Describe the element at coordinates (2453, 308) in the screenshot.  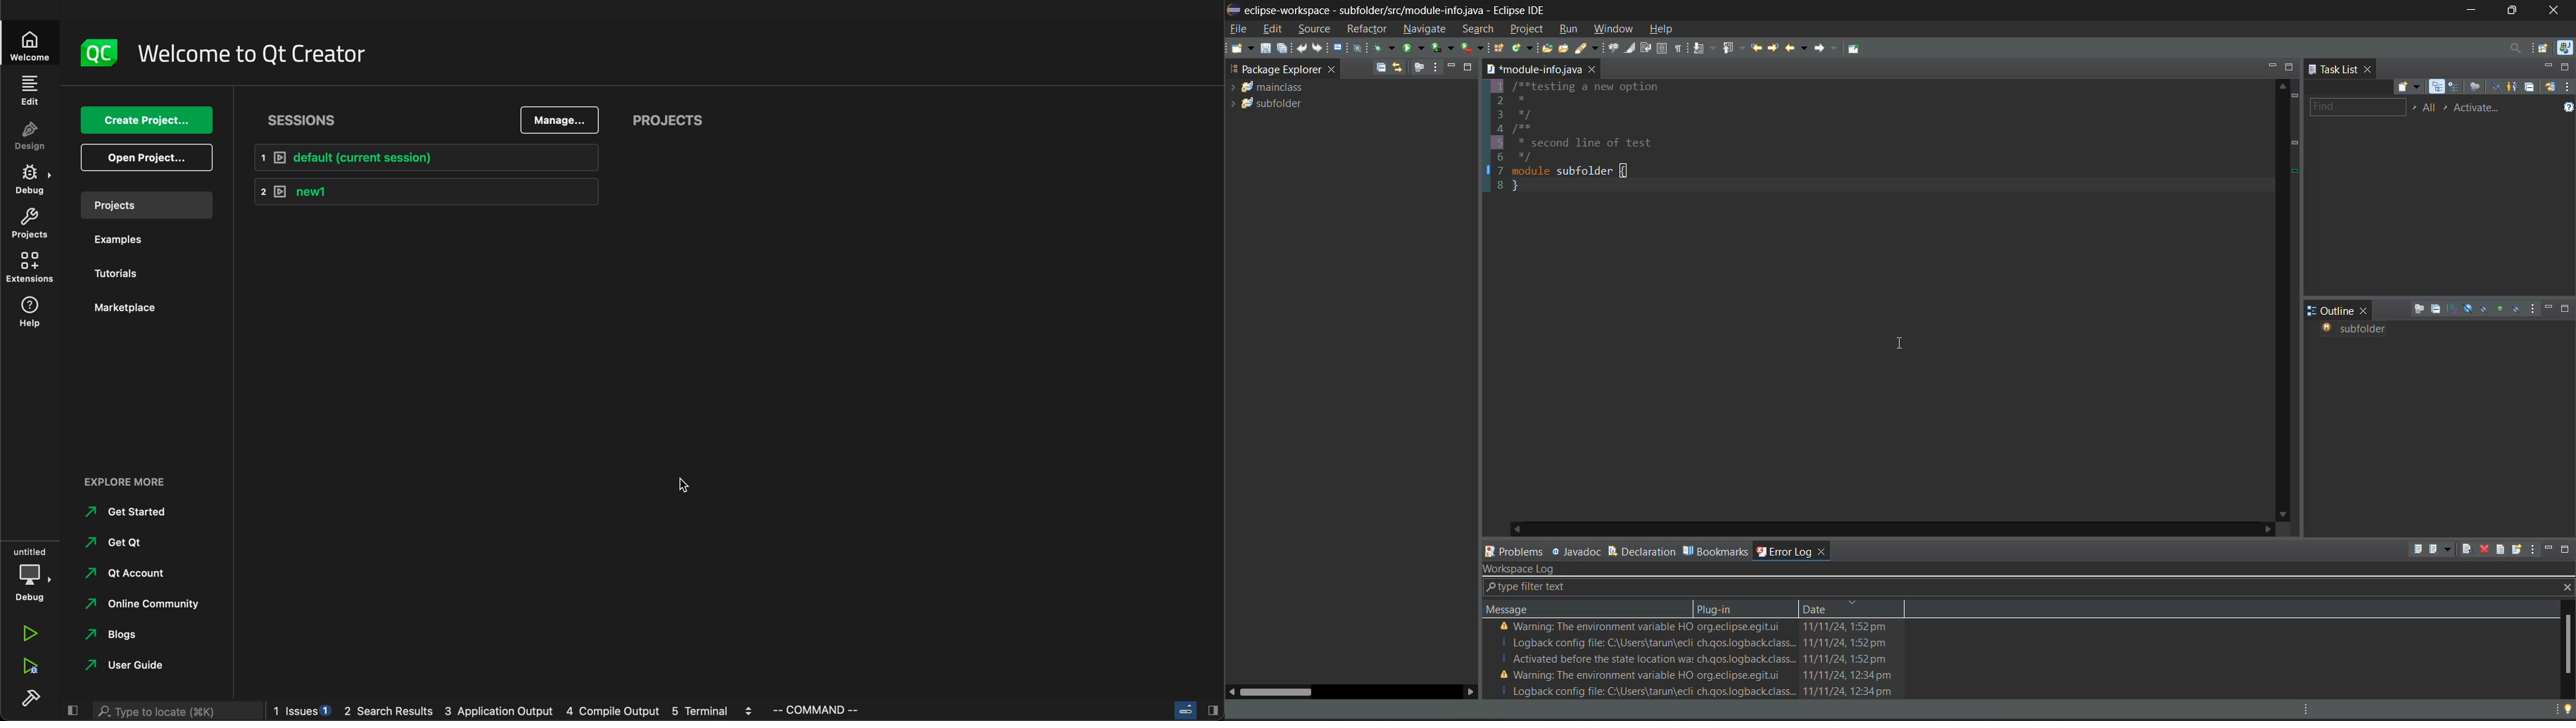
I see `sort` at that location.